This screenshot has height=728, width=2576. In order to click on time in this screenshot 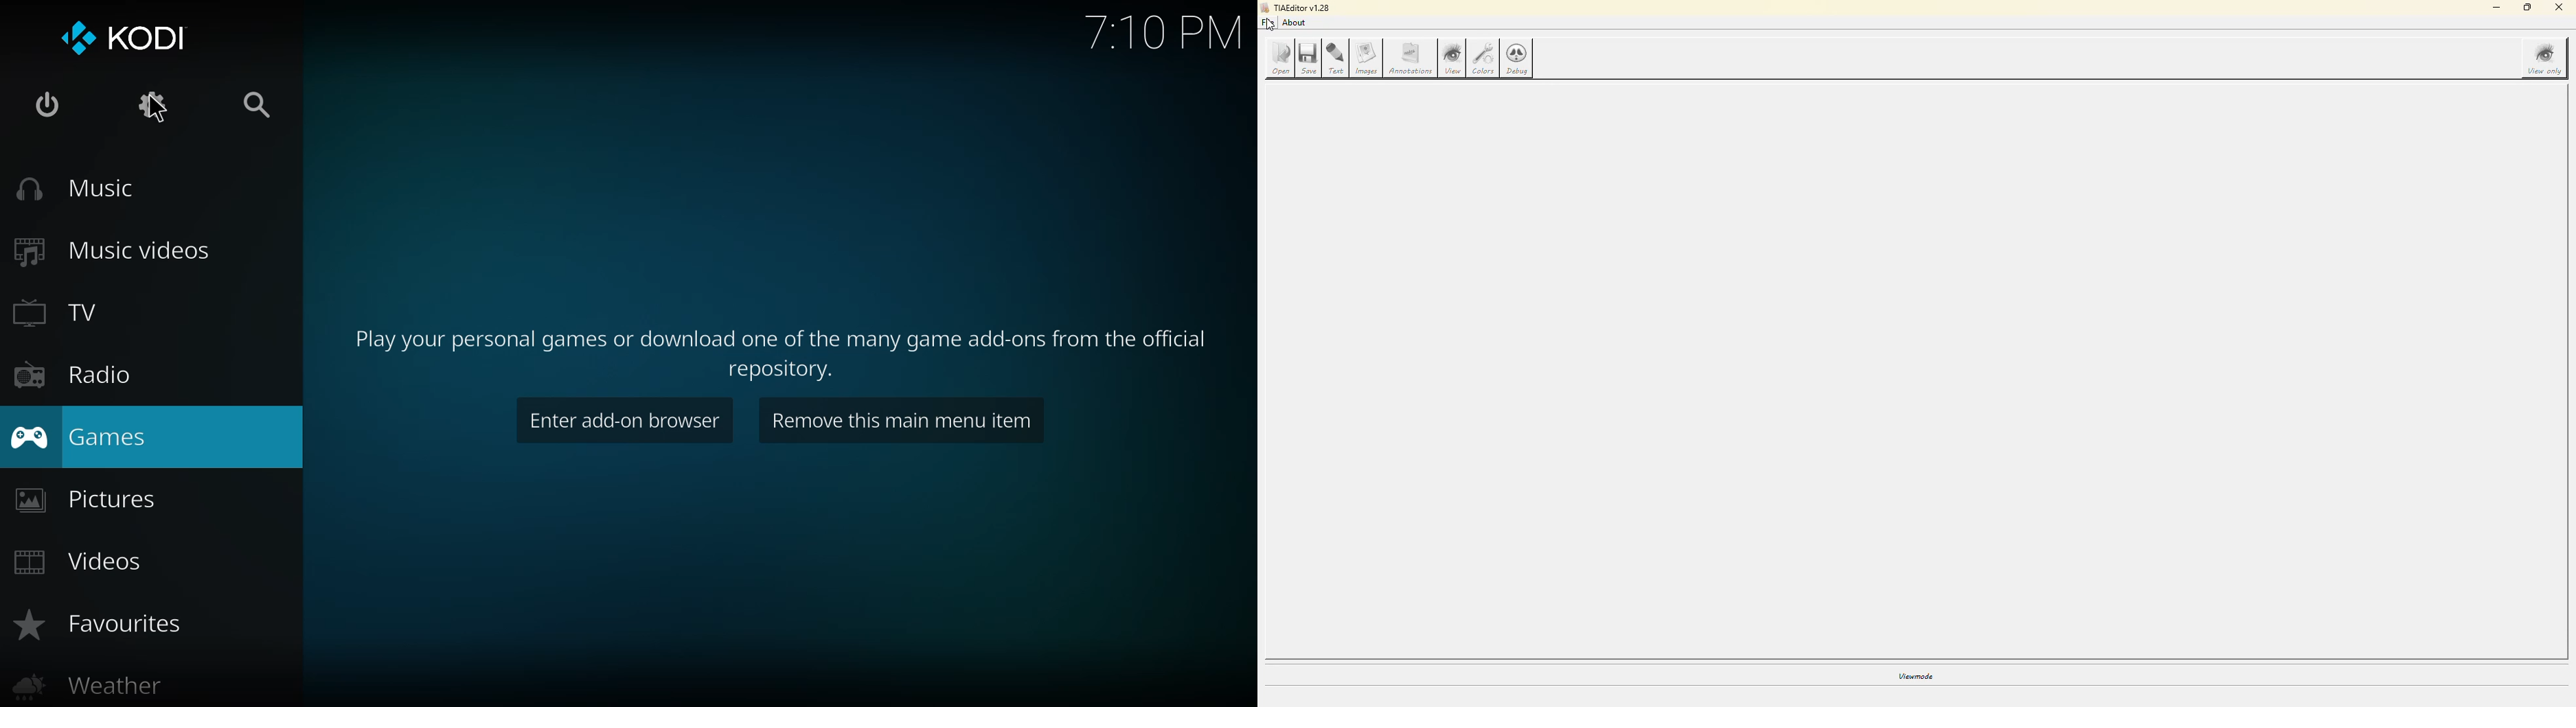, I will do `click(1164, 30)`.